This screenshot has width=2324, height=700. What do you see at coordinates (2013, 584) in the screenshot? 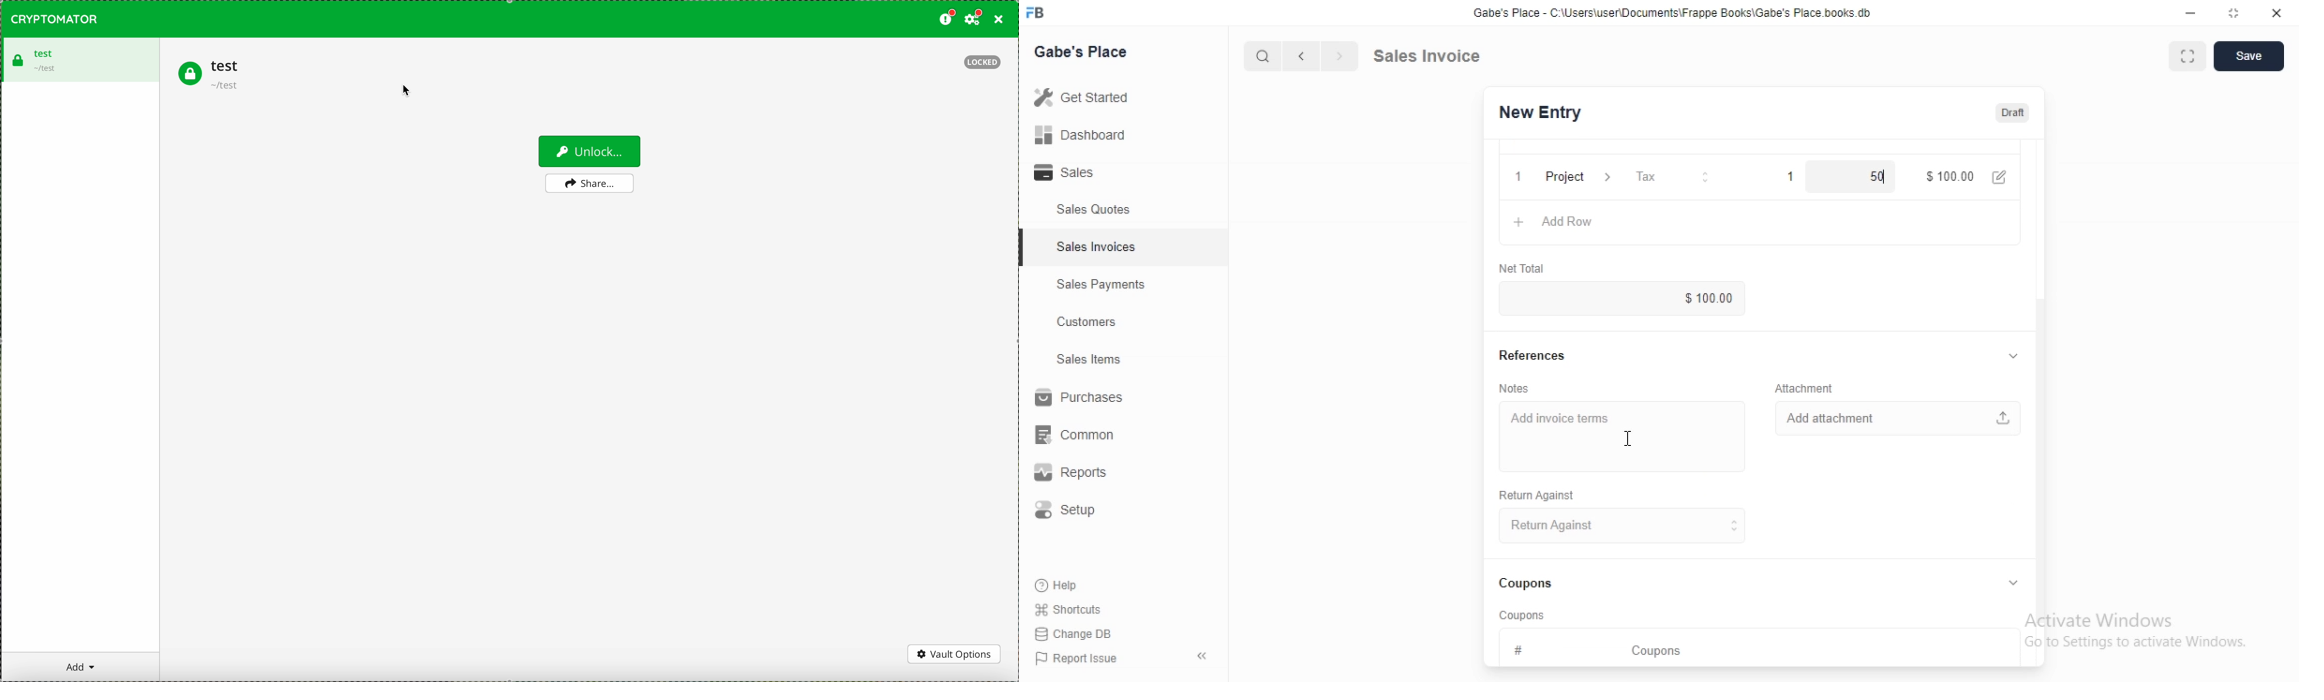
I see `collapse/expand` at bounding box center [2013, 584].